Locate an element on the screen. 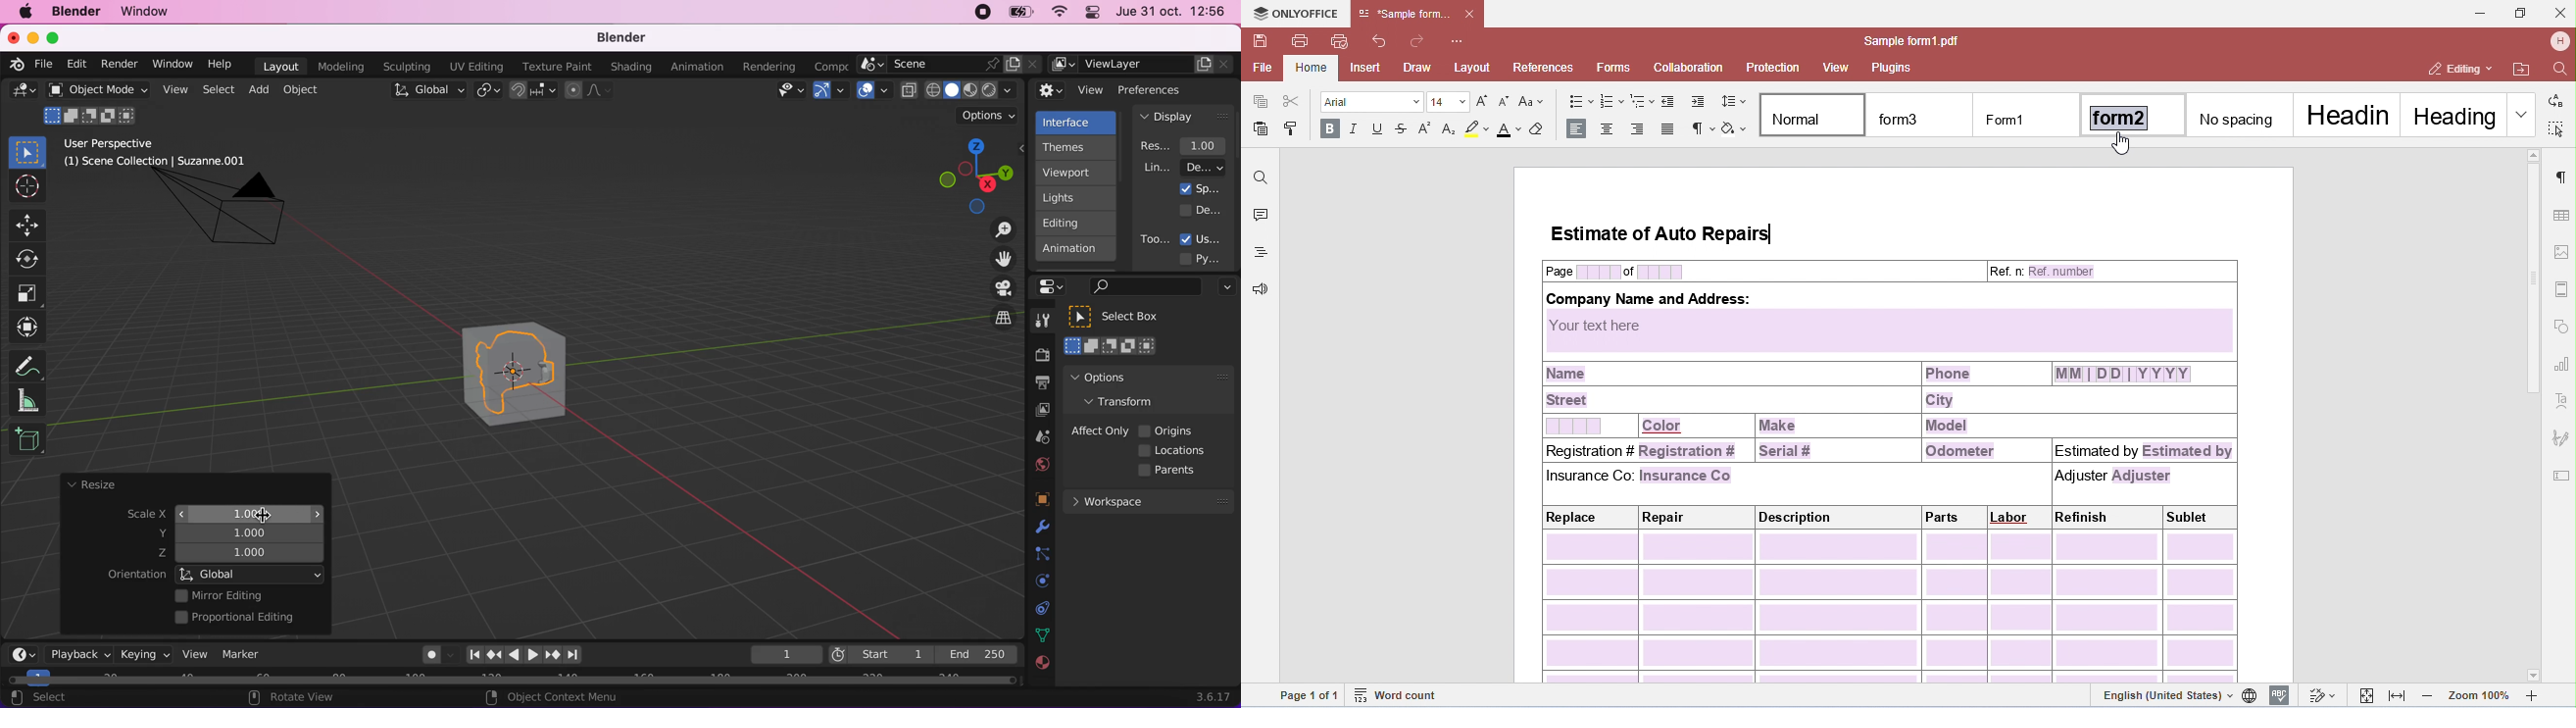 Image resolution: width=2576 pixels, height=728 pixels. general is located at coordinates (23, 94).